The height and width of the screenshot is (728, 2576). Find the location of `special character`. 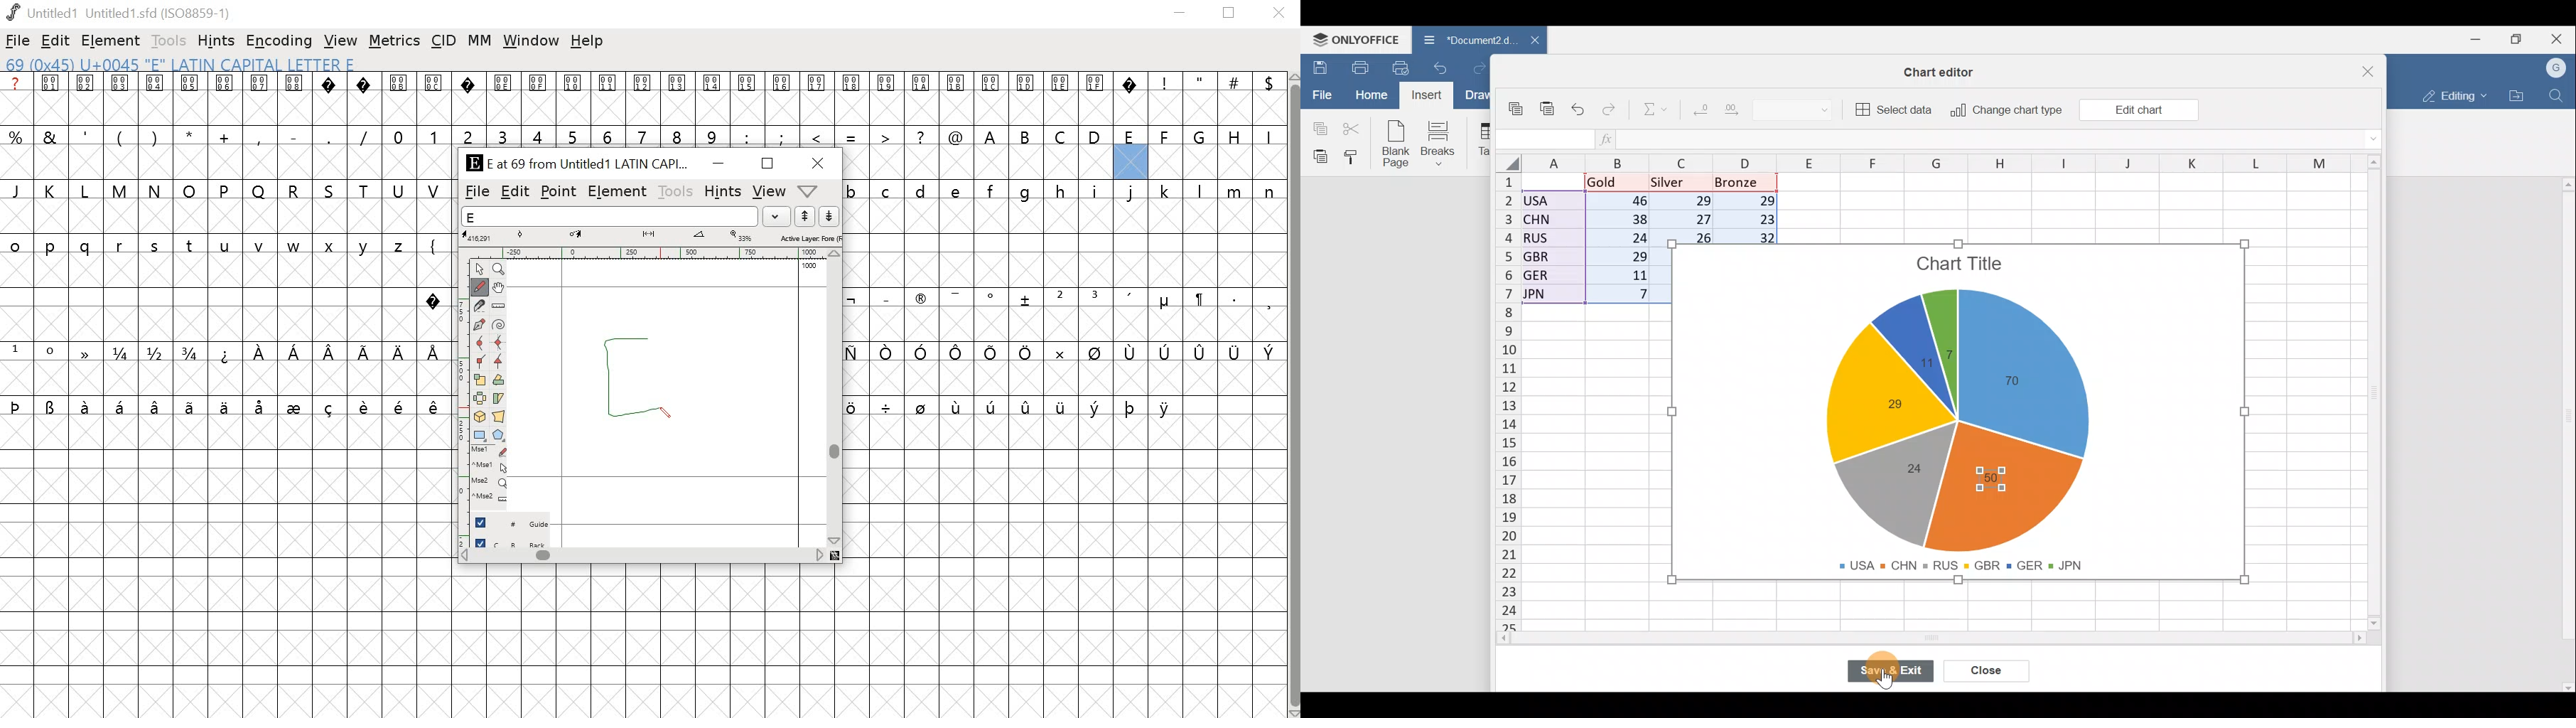

special character is located at coordinates (437, 299).